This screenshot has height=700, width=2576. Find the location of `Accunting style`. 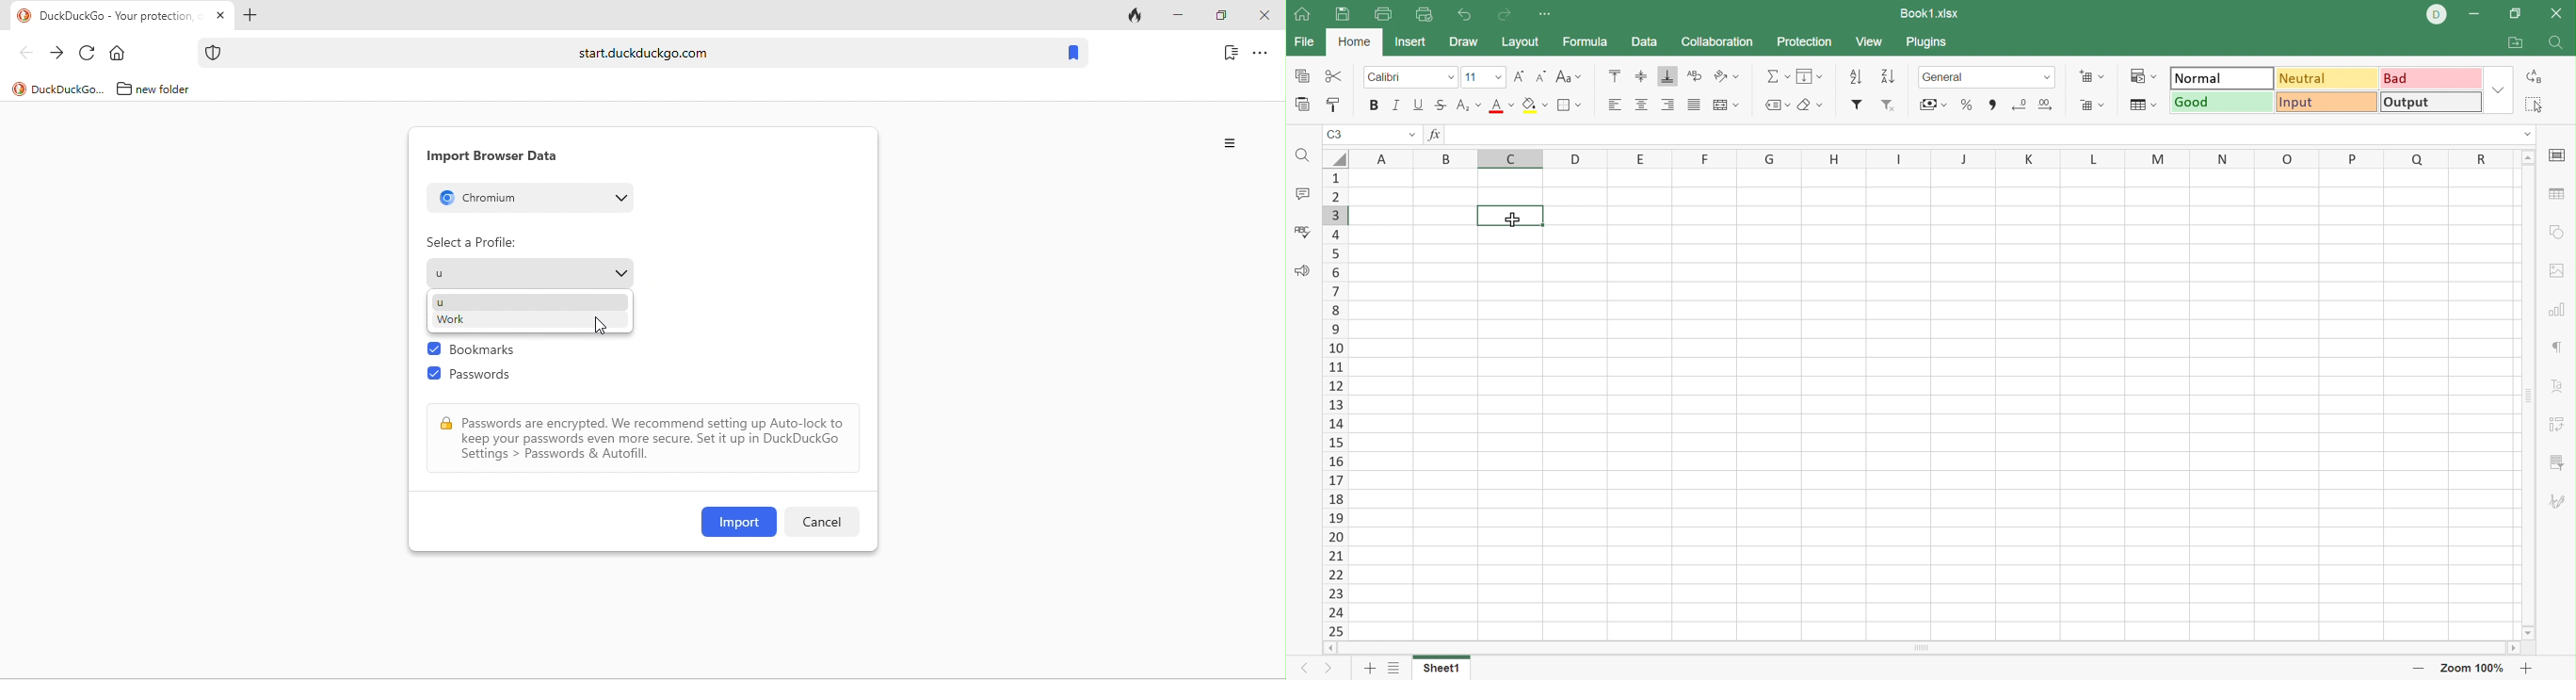

Accunting style is located at coordinates (1936, 104).